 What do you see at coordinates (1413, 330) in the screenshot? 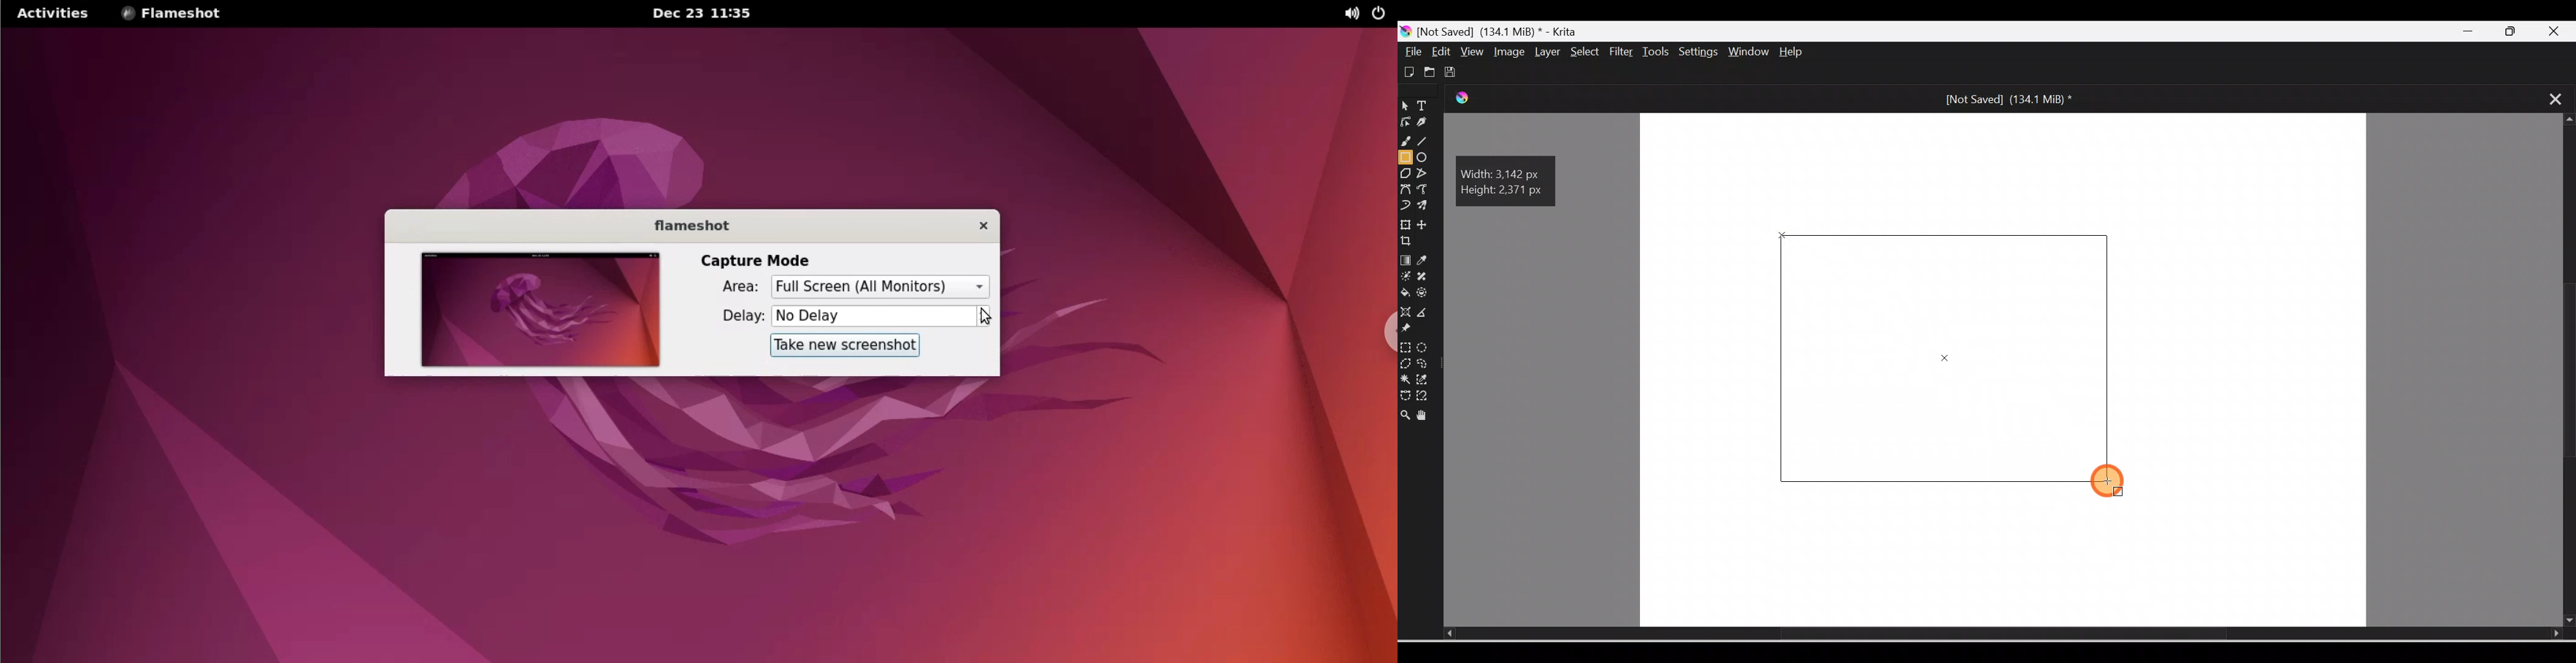
I see `Reference images tool` at bounding box center [1413, 330].